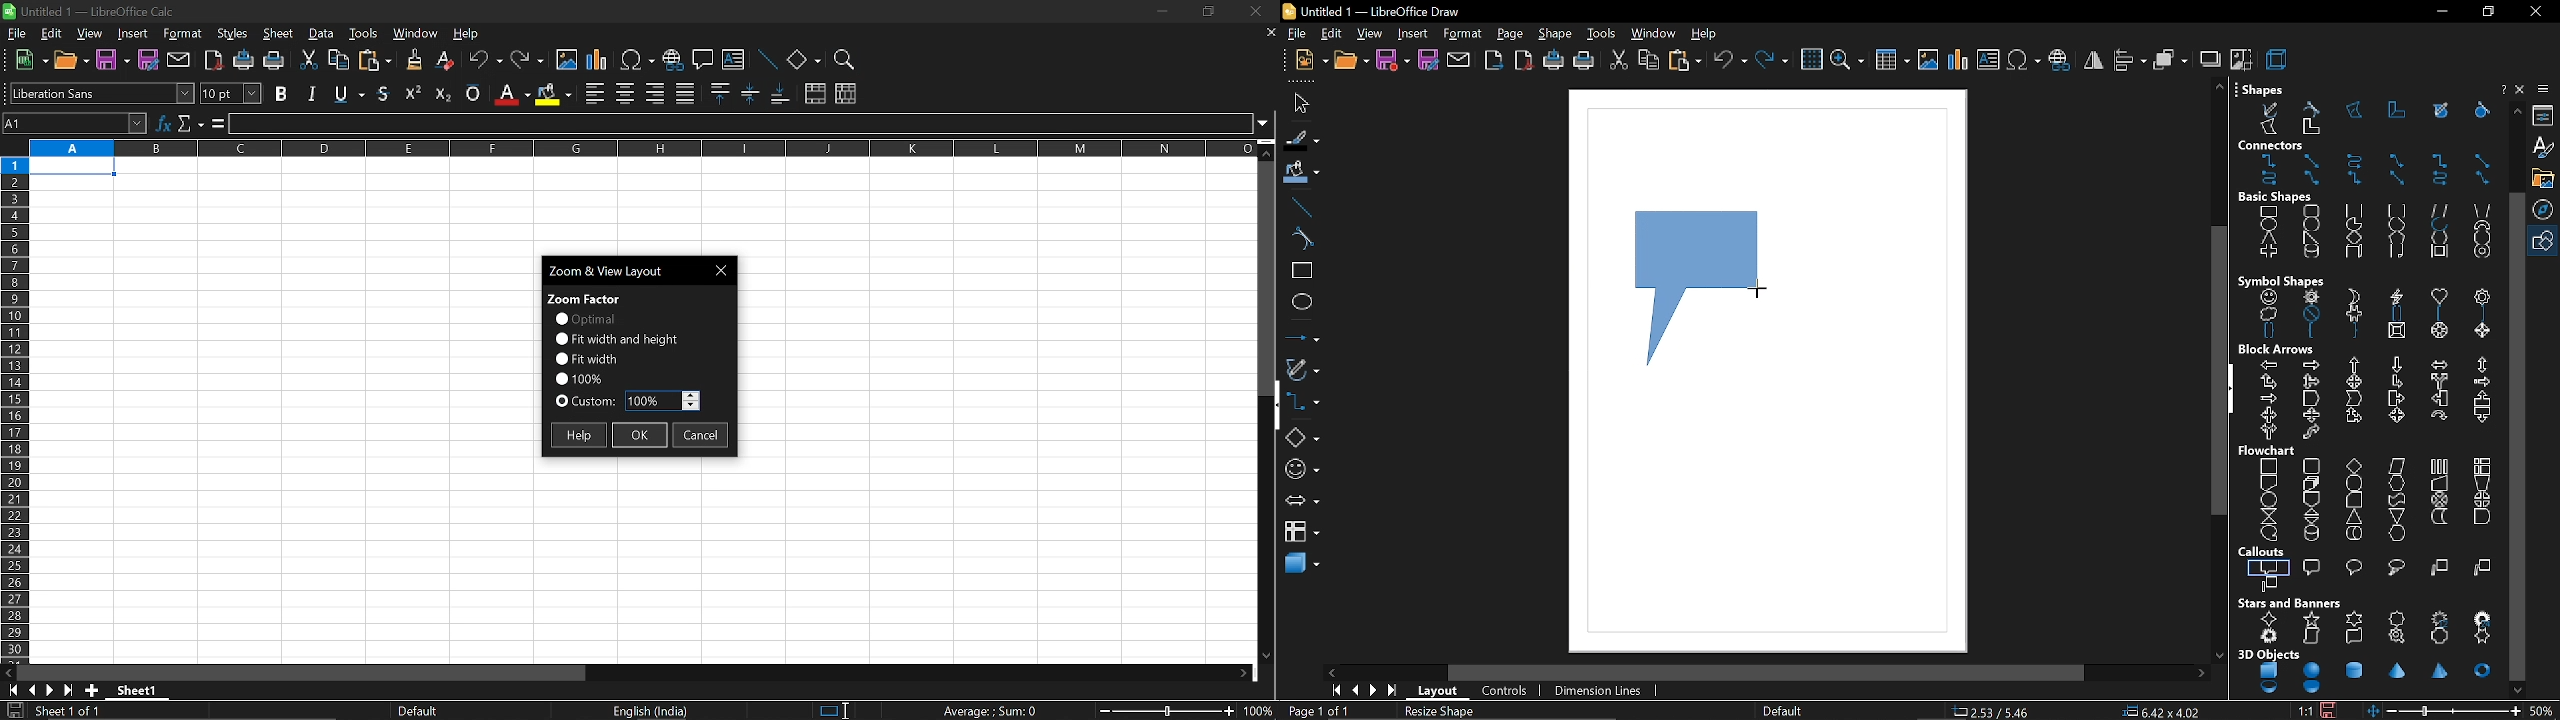 This screenshot has width=2576, height=728. Describe the element at coordinates (1956, 60) in the screenshot. I see `insert chart` at that location.